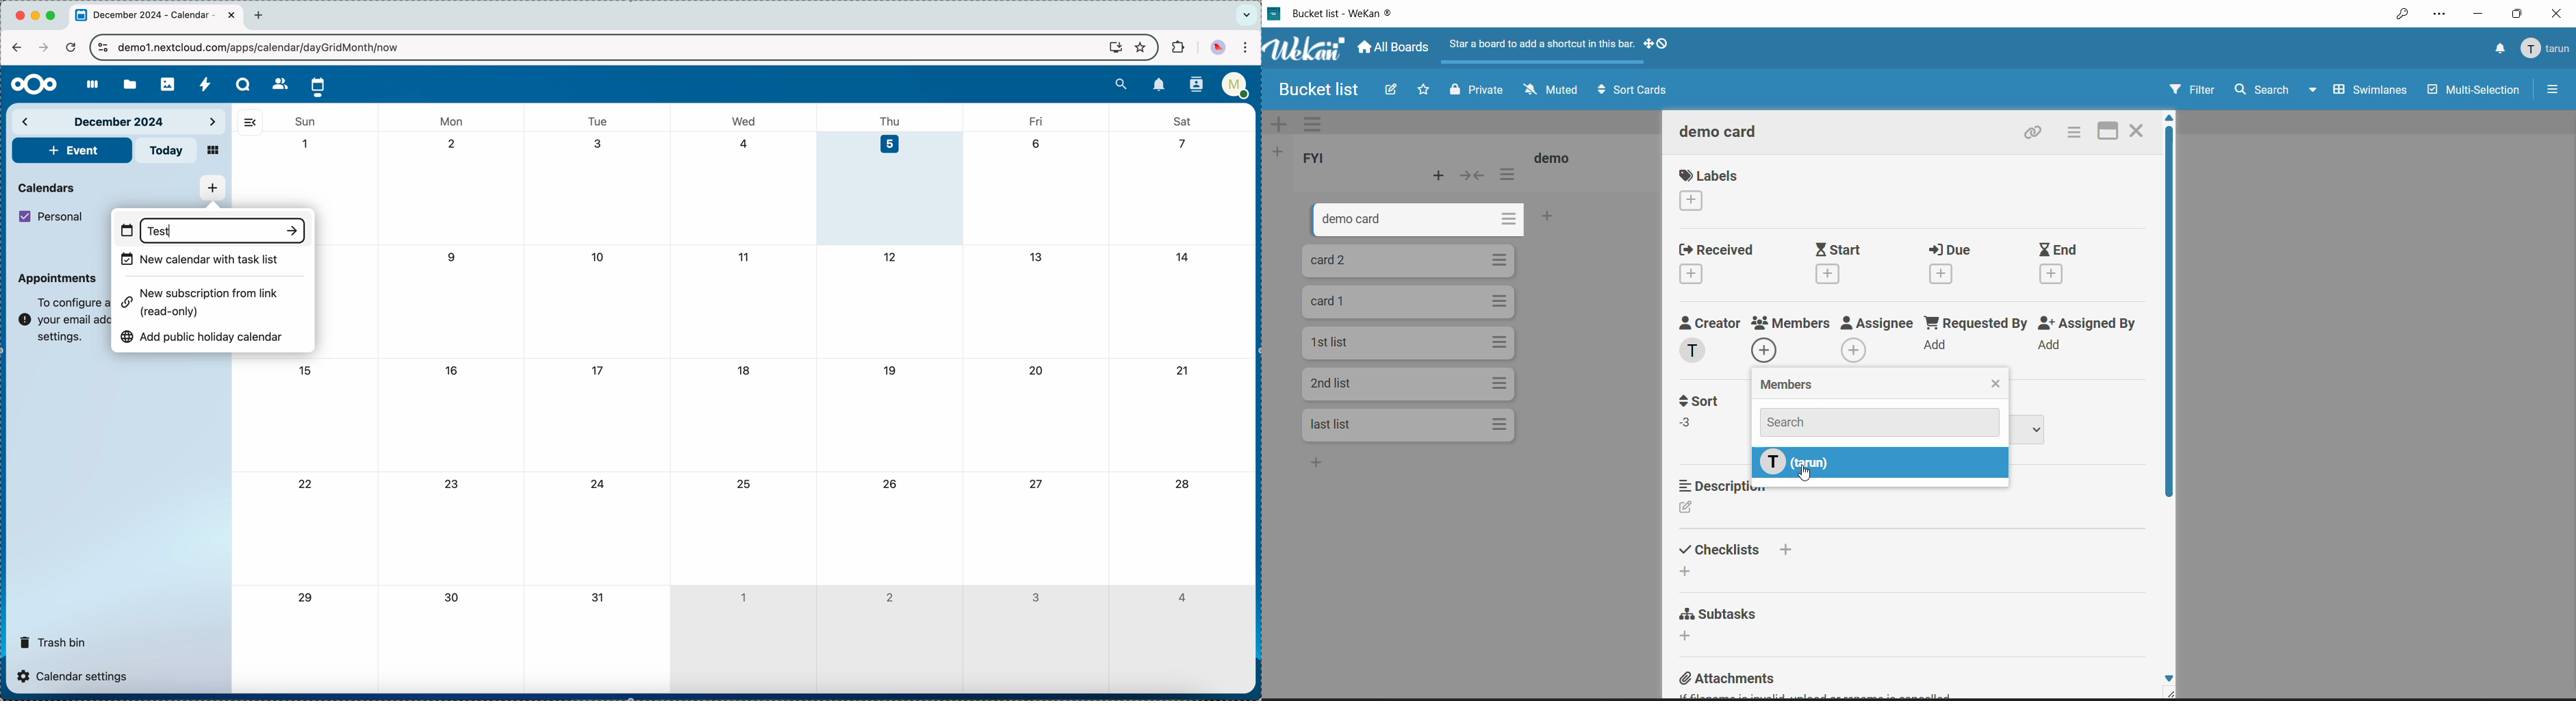 This screenshot has width=2576, height=728. I want to click on card actions, so click(2078, 131).